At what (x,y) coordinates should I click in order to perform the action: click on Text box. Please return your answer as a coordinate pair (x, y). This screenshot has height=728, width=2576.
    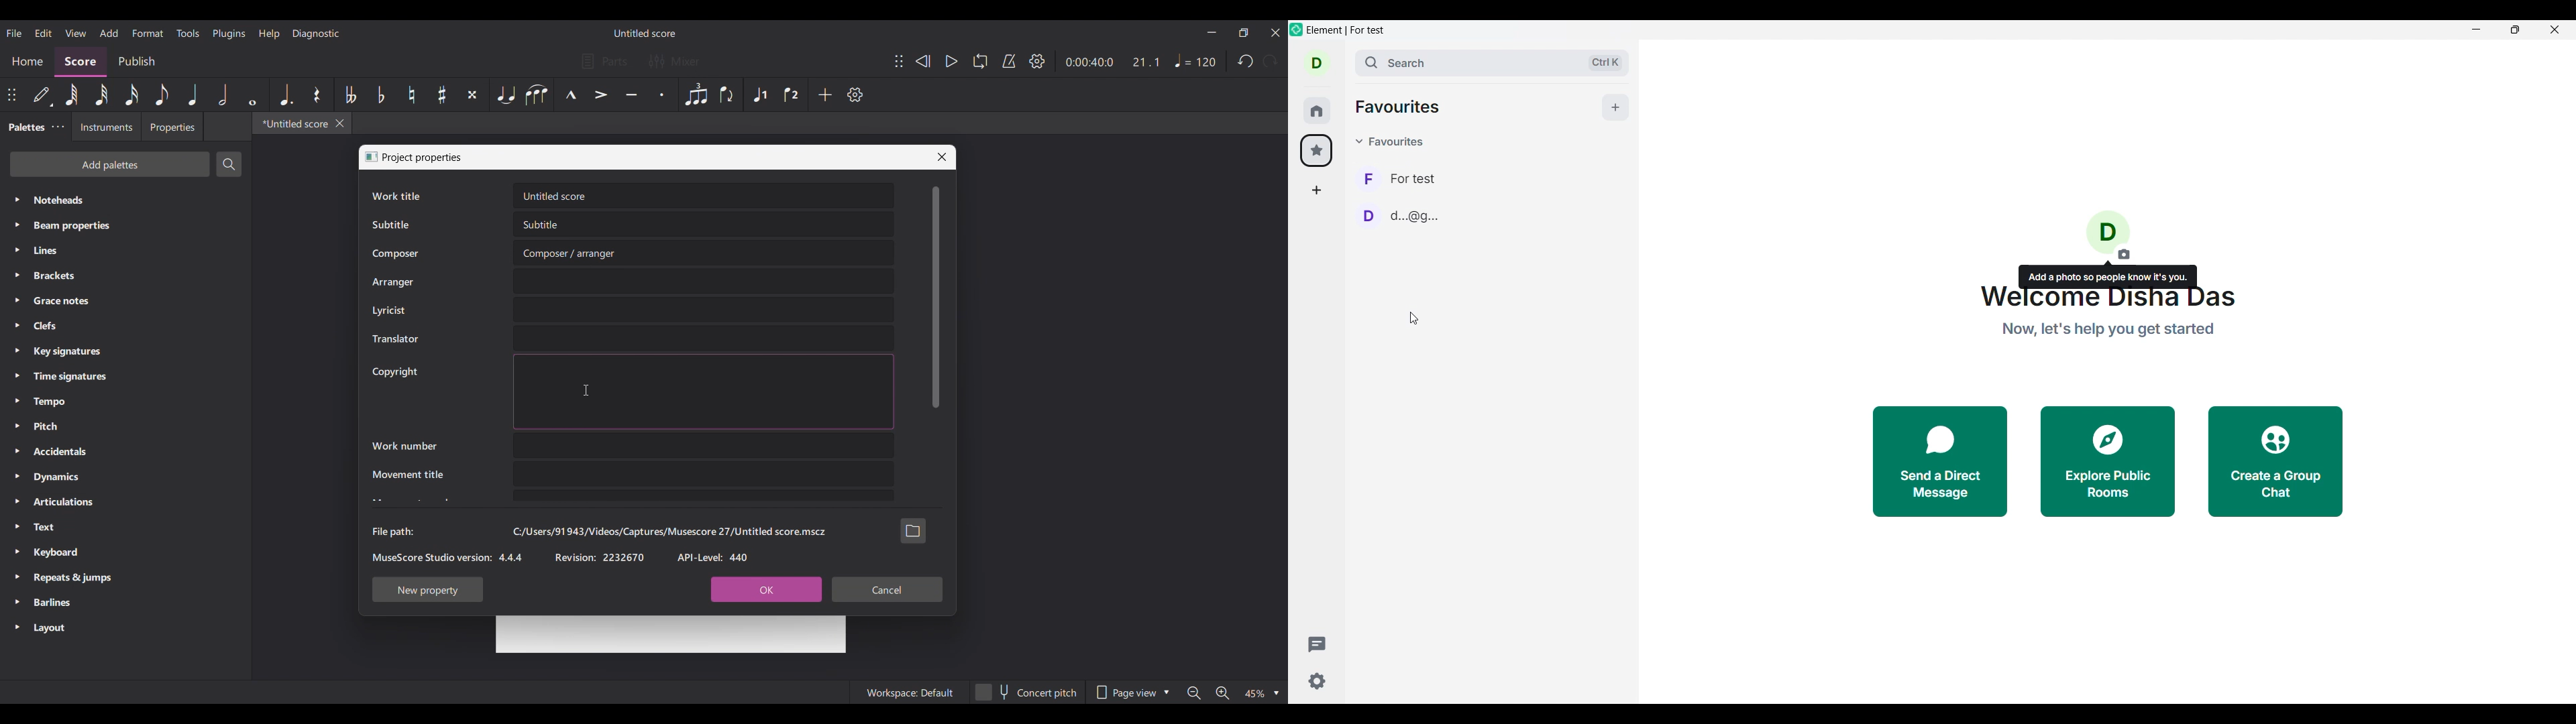
    Looking at the image, I should click on (704, 496).